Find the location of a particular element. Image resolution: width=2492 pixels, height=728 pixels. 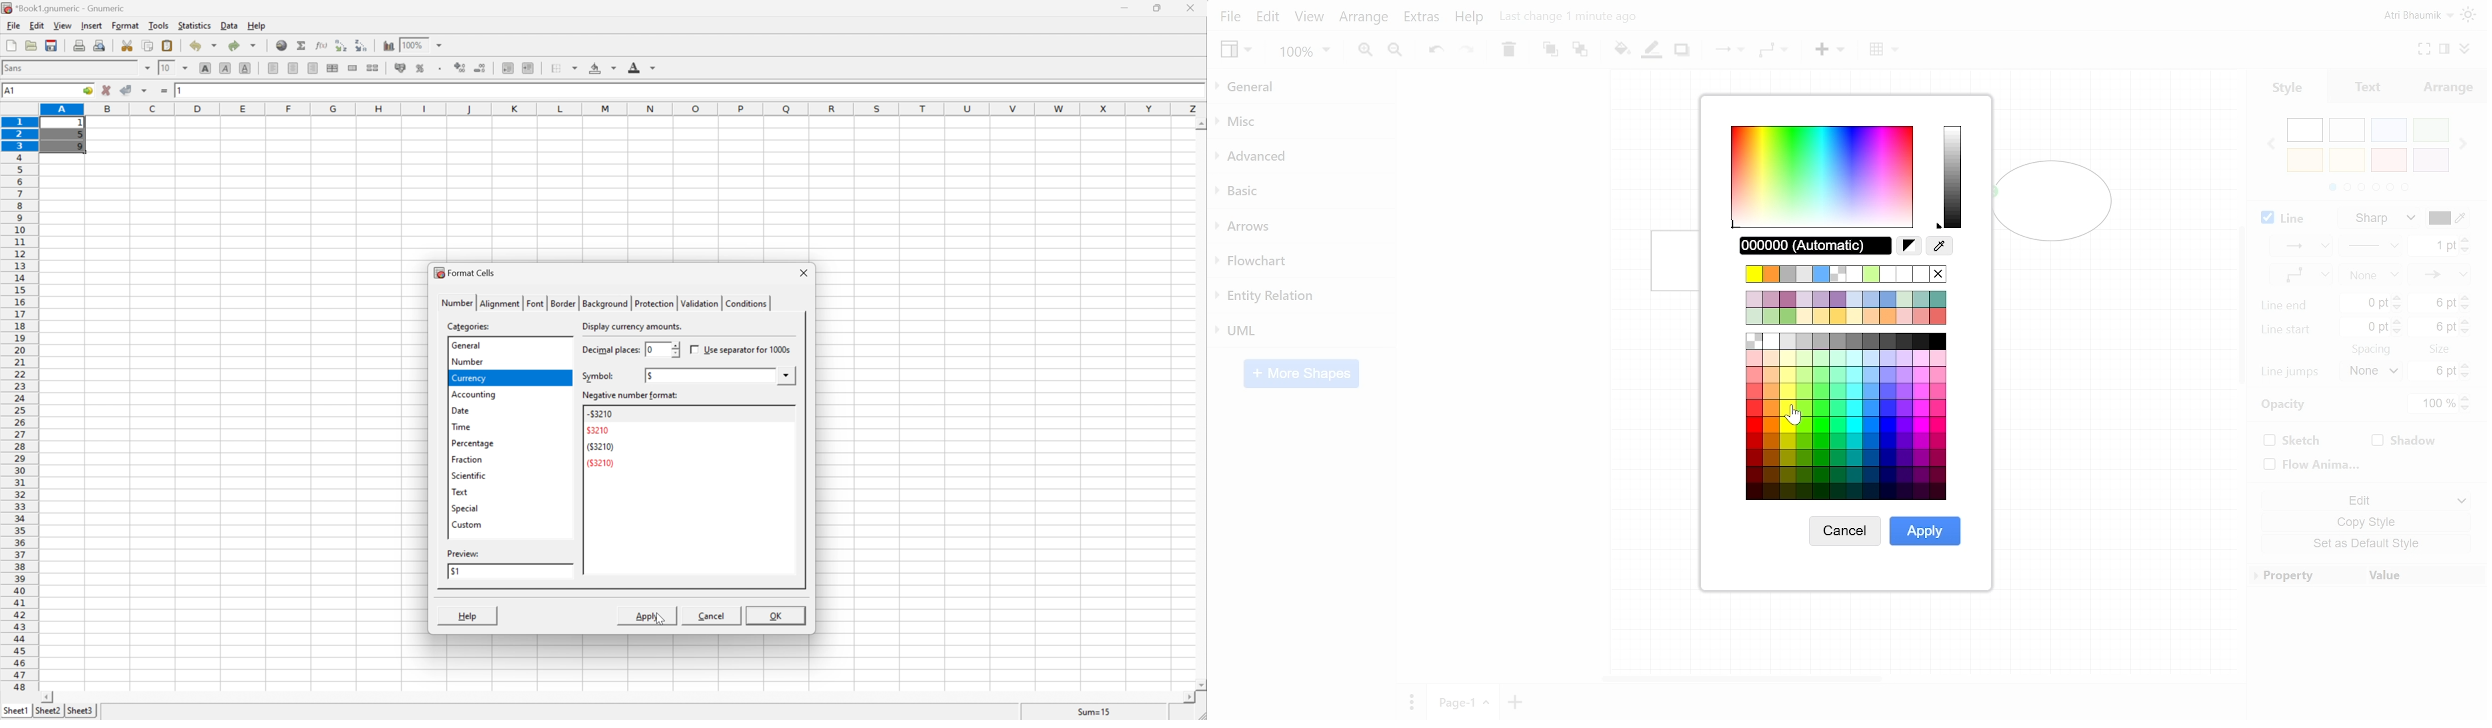

1 is located at coordinates (83, 124).